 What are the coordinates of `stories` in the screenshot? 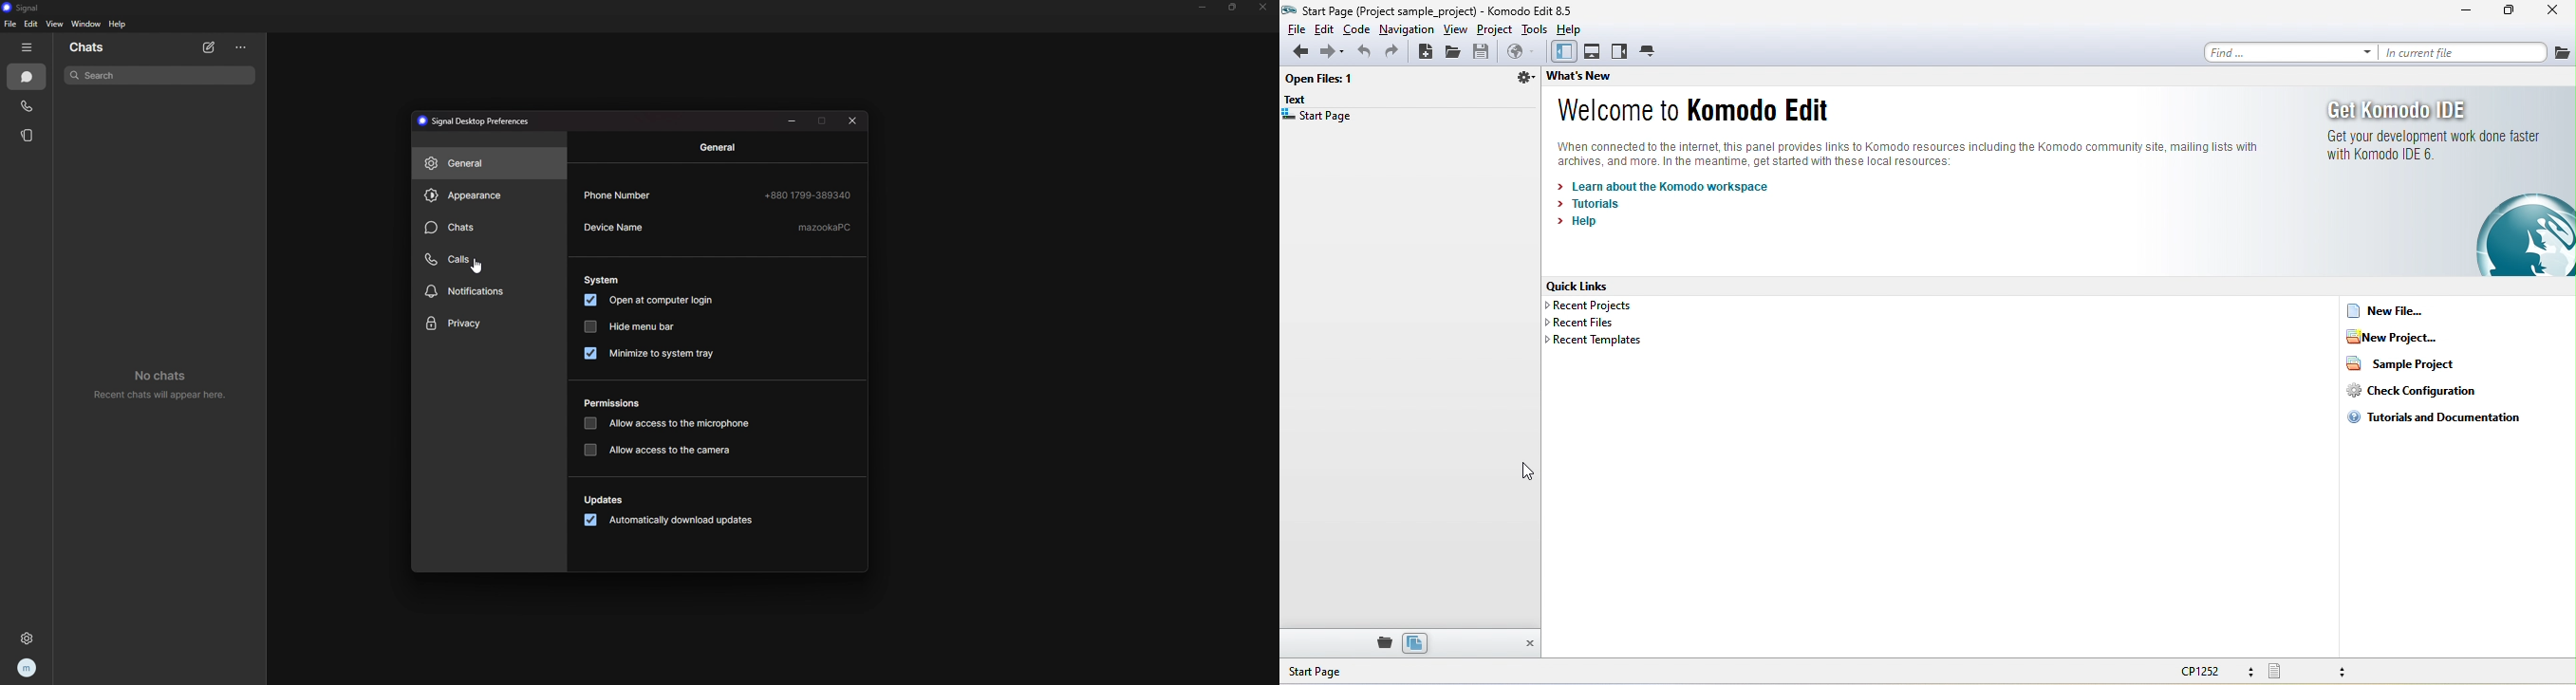 It's located at (29, 135).